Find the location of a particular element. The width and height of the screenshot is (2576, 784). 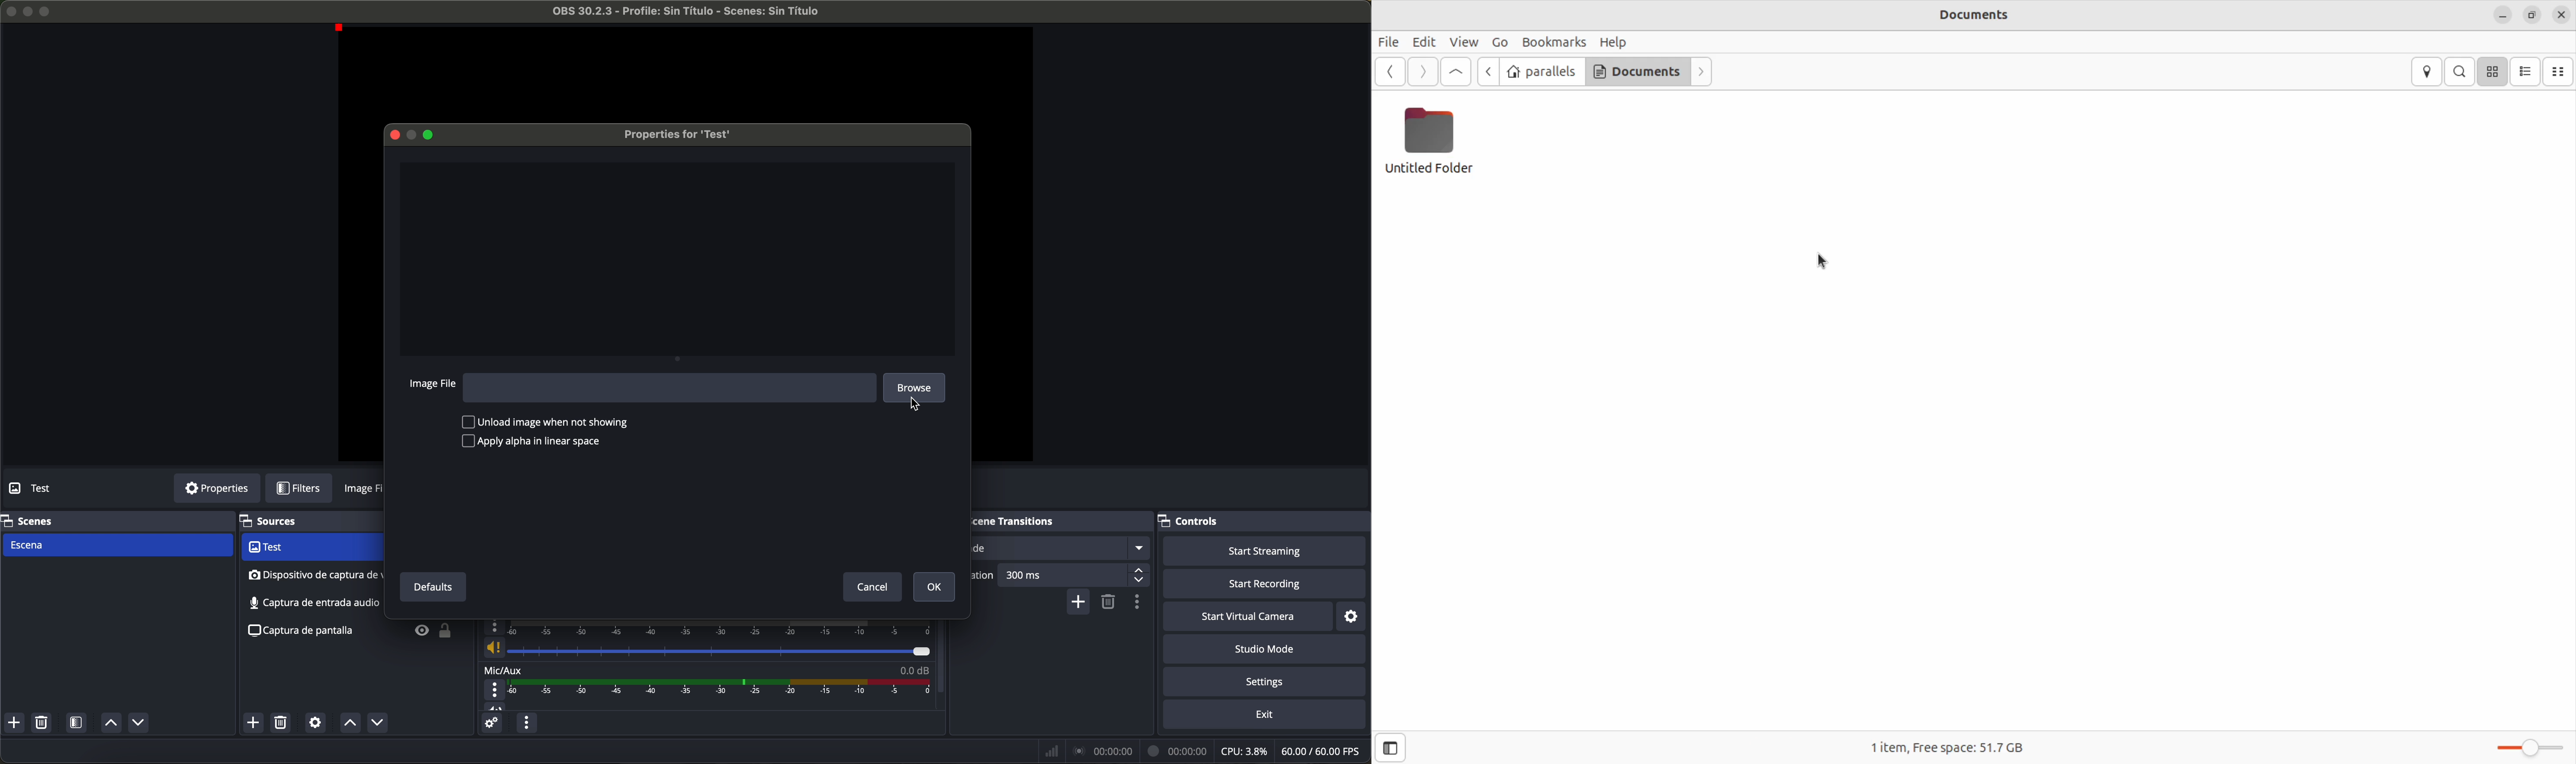

image is located at coordinates (365, 491).